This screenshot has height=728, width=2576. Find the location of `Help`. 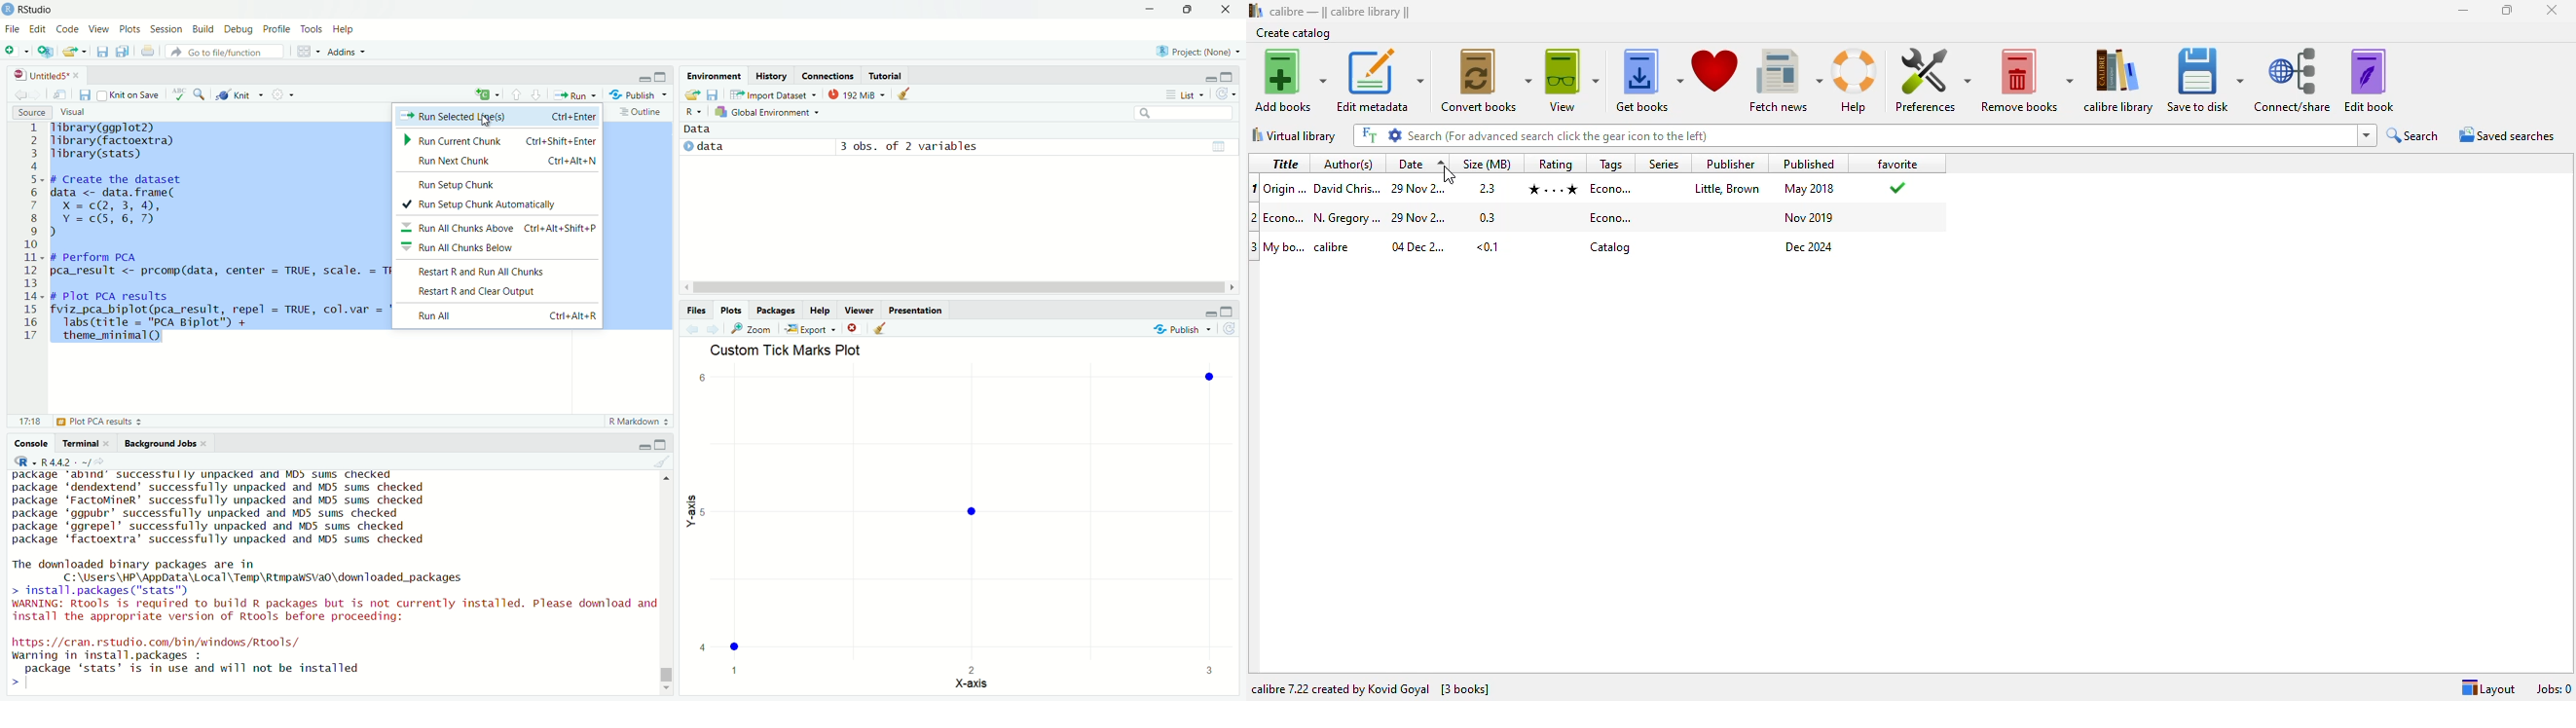

Help is located at coordinates (345, 29).